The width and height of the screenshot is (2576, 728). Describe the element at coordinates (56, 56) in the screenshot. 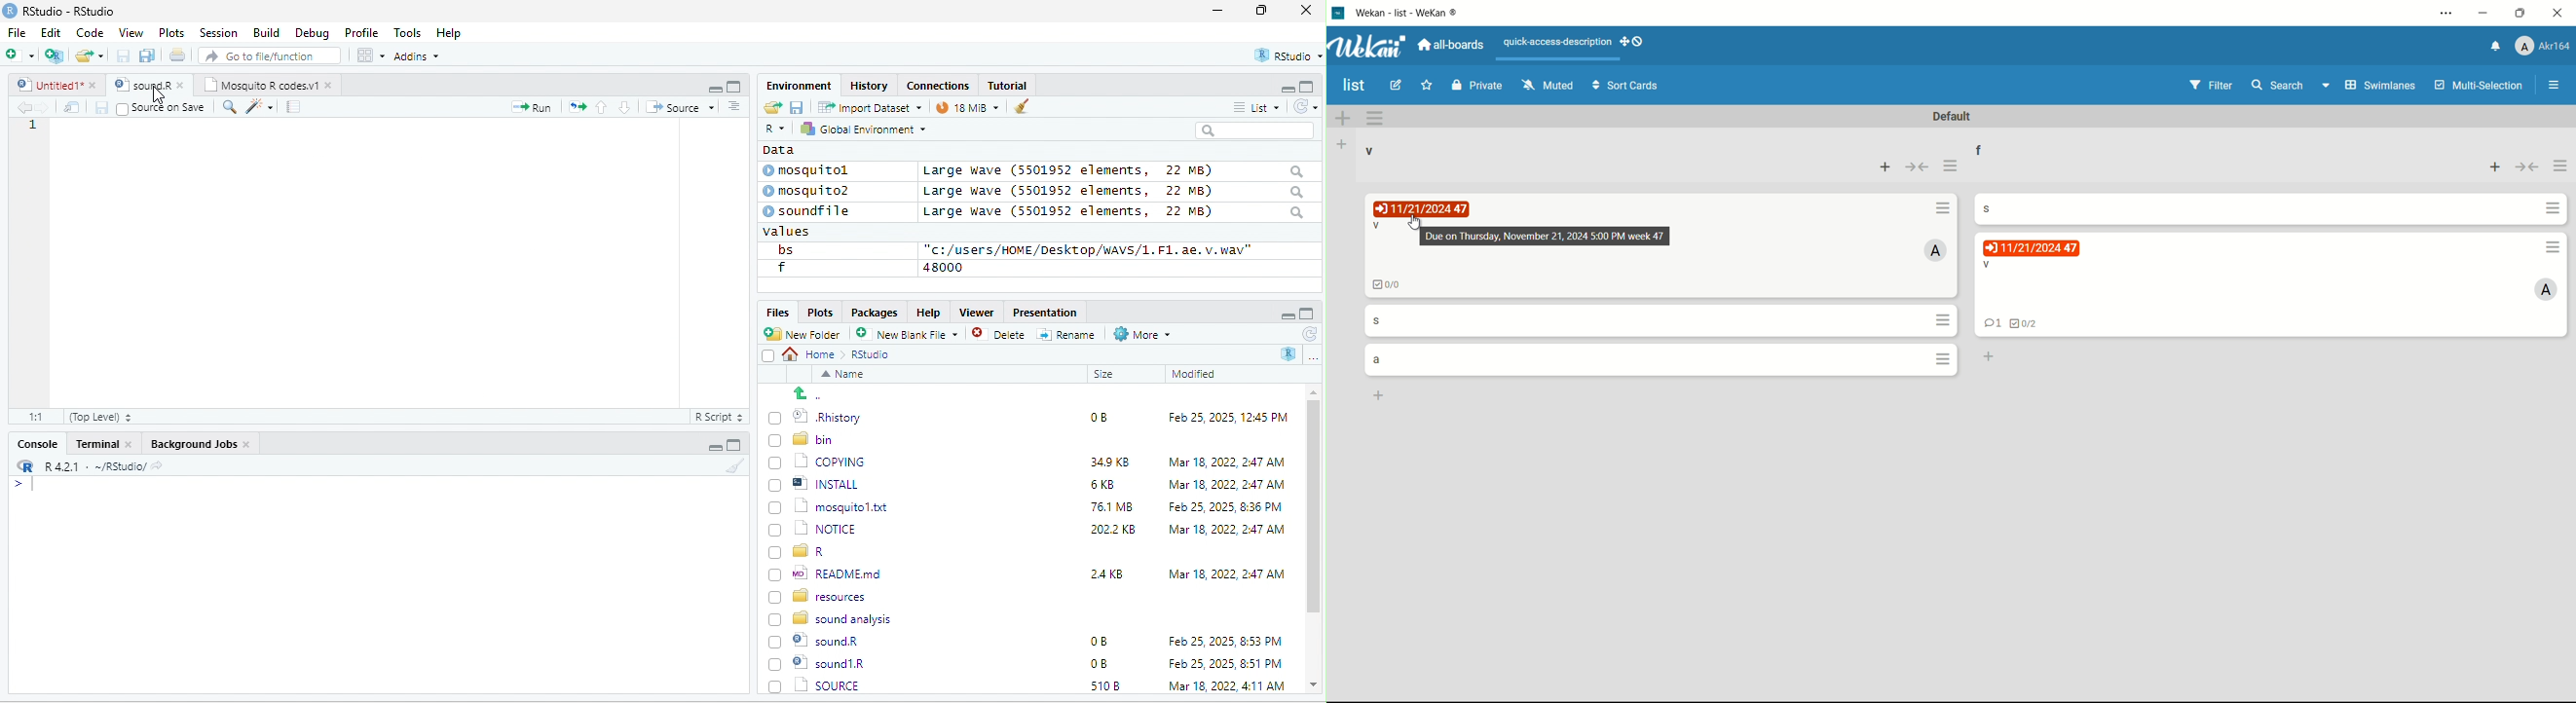

I see `new project` at that location.